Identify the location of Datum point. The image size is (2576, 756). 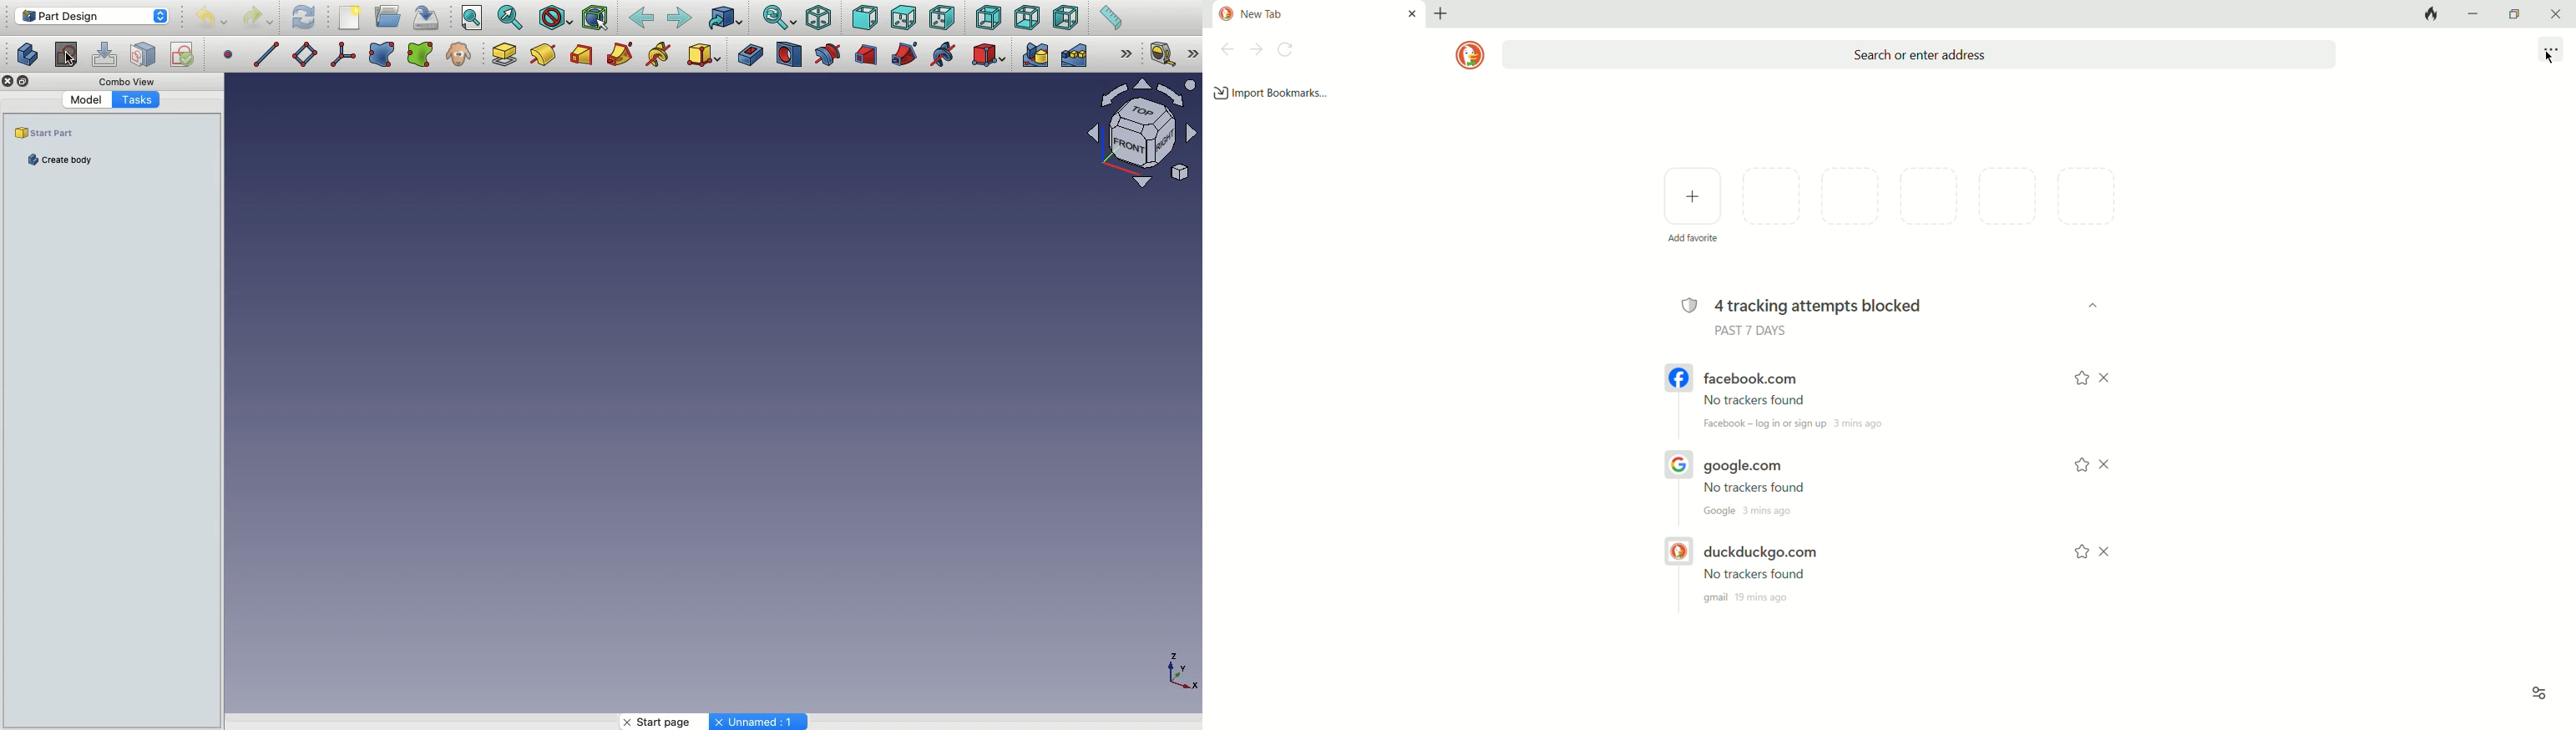
(229, 53).